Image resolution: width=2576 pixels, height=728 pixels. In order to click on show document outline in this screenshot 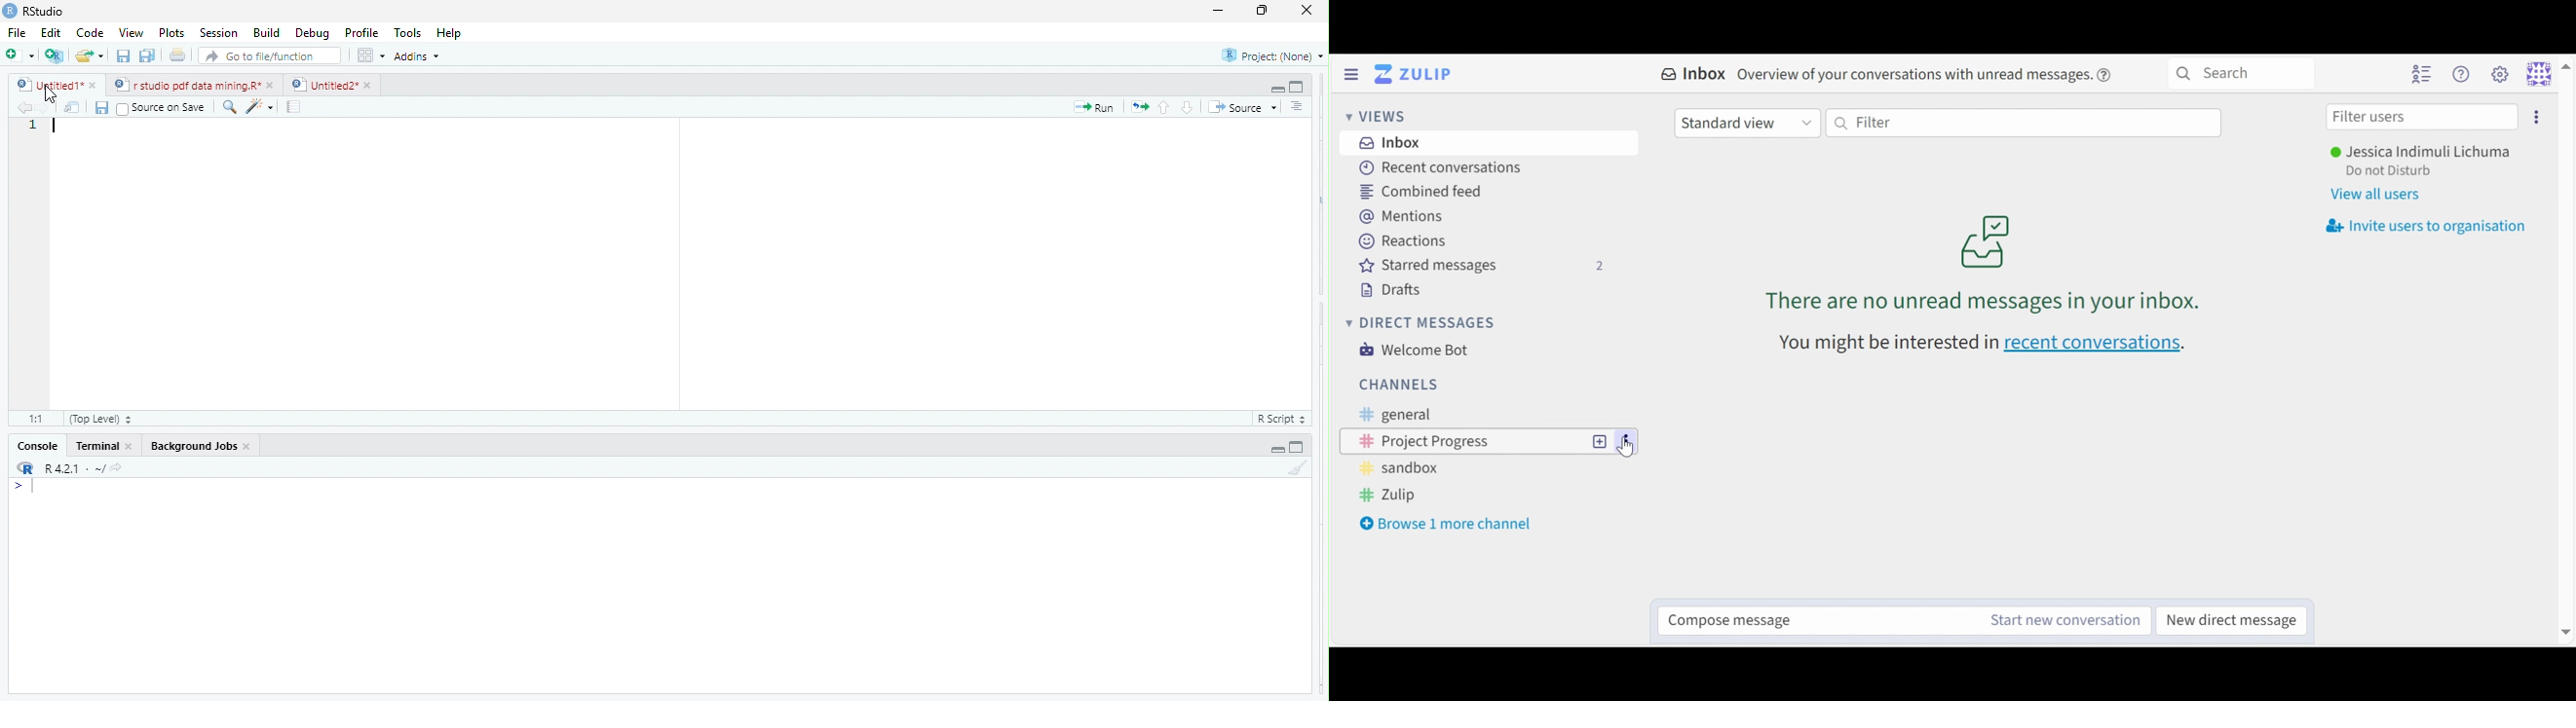, I will do `click(1298, 106)`.